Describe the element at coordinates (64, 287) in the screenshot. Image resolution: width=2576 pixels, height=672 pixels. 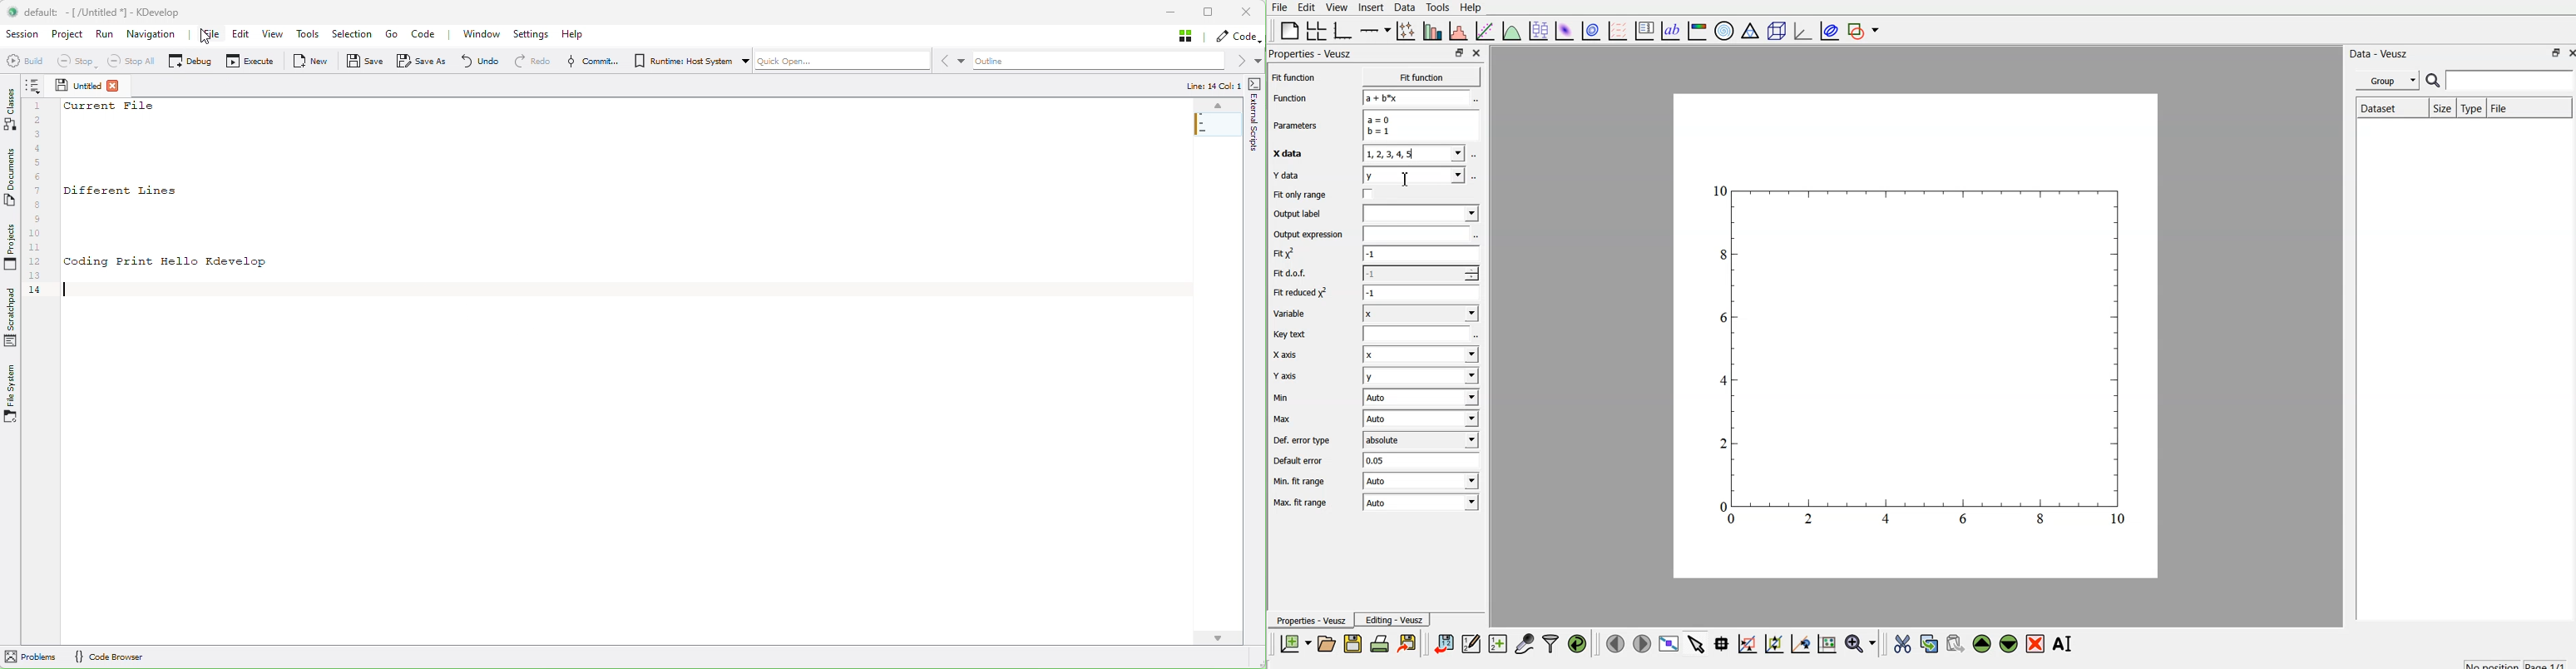
I see `typing cursor` at that location.